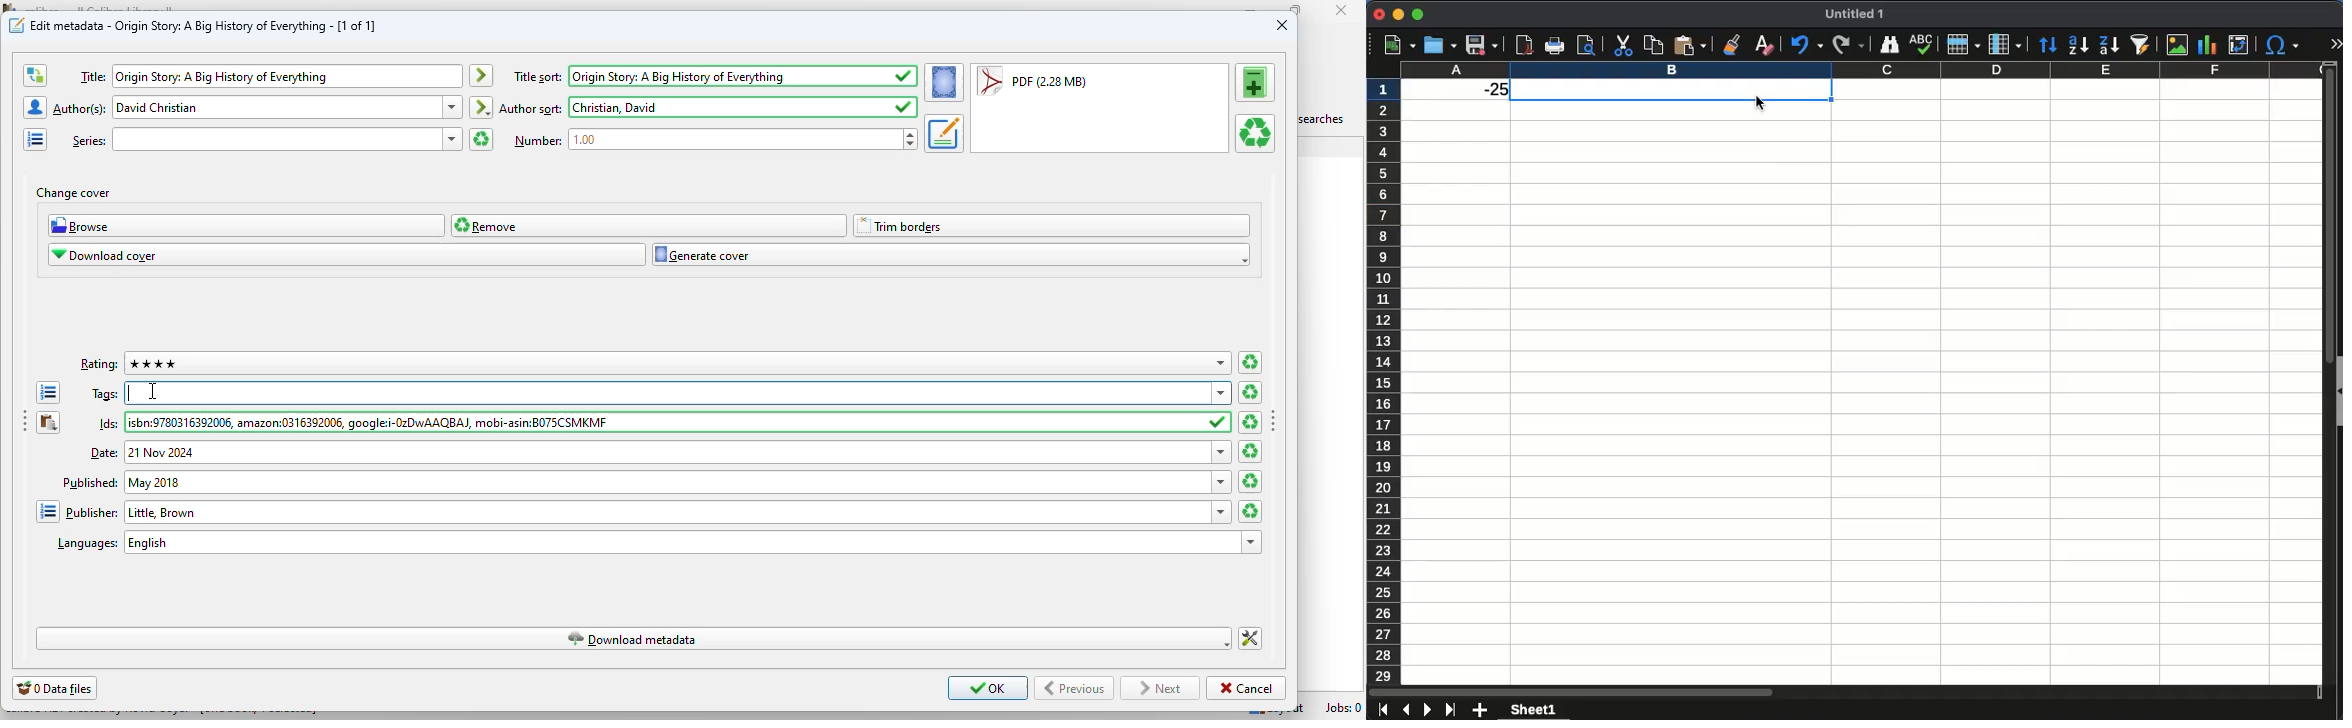  Describe the element at coordinates (1342, 10) in the screenshot. I see `close` at that location.